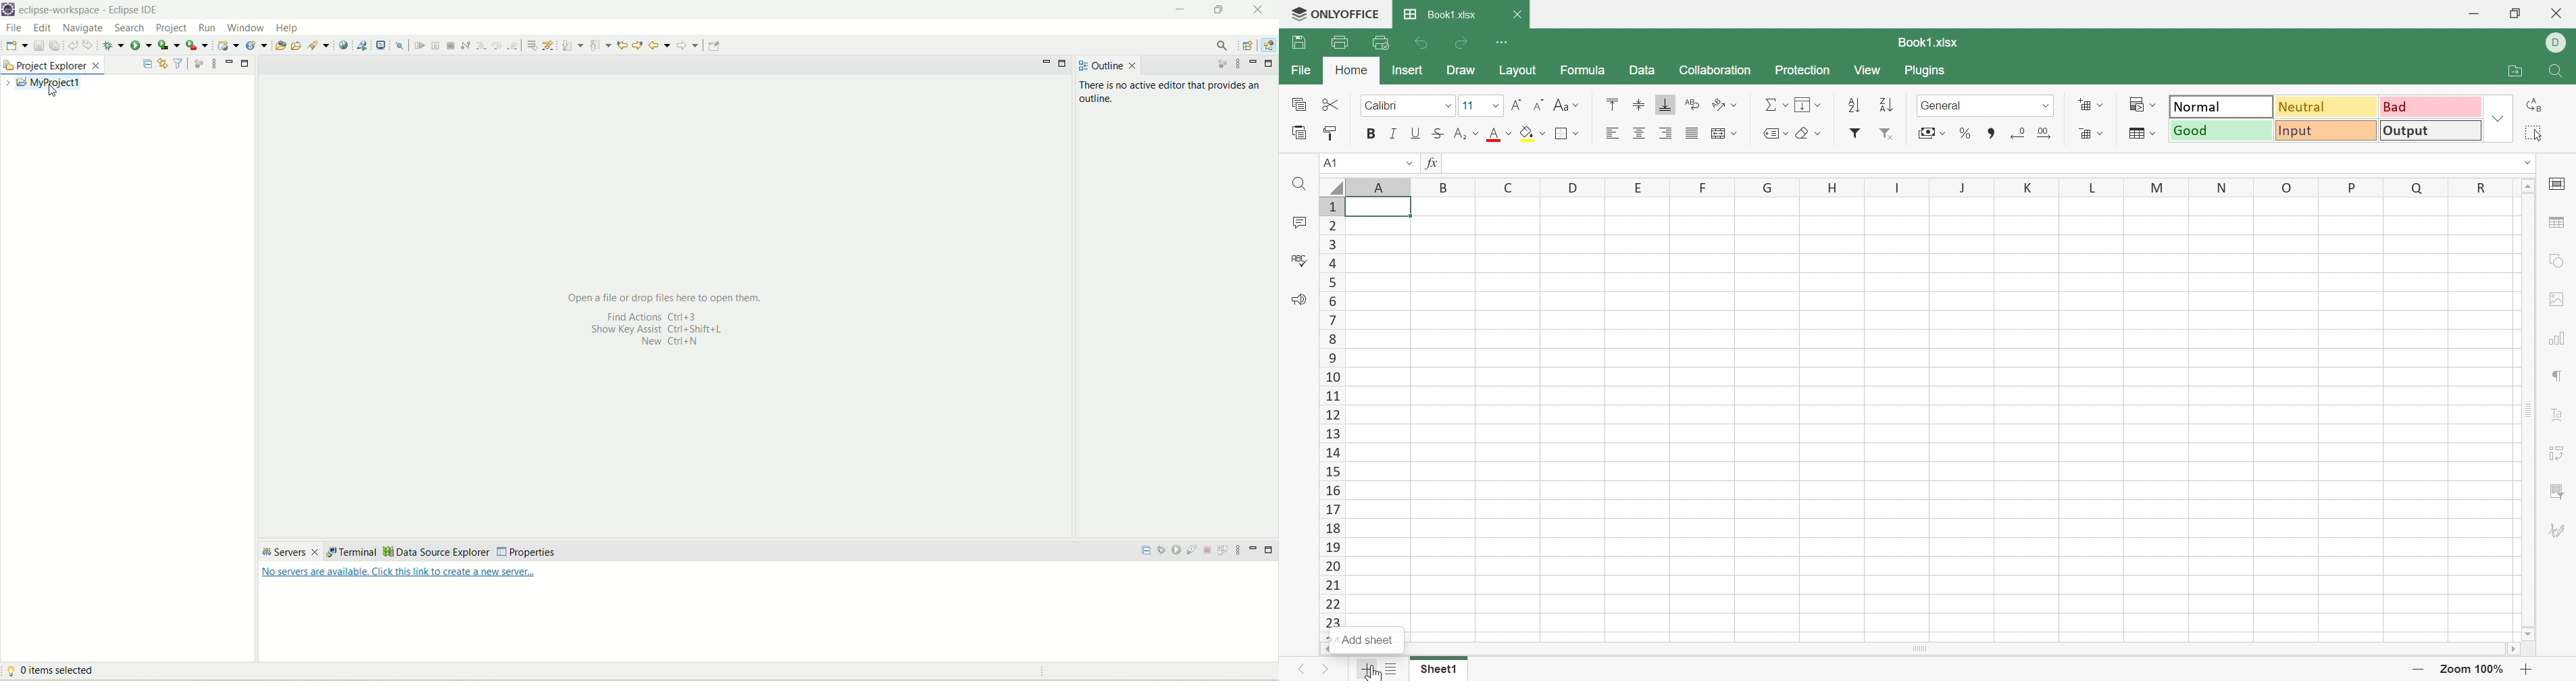 This screenshot has width=2576, height=700. What do you see at coordinates (1325, 667) in the screenshot?
I see `Next` at bounding box center [1325, 667].